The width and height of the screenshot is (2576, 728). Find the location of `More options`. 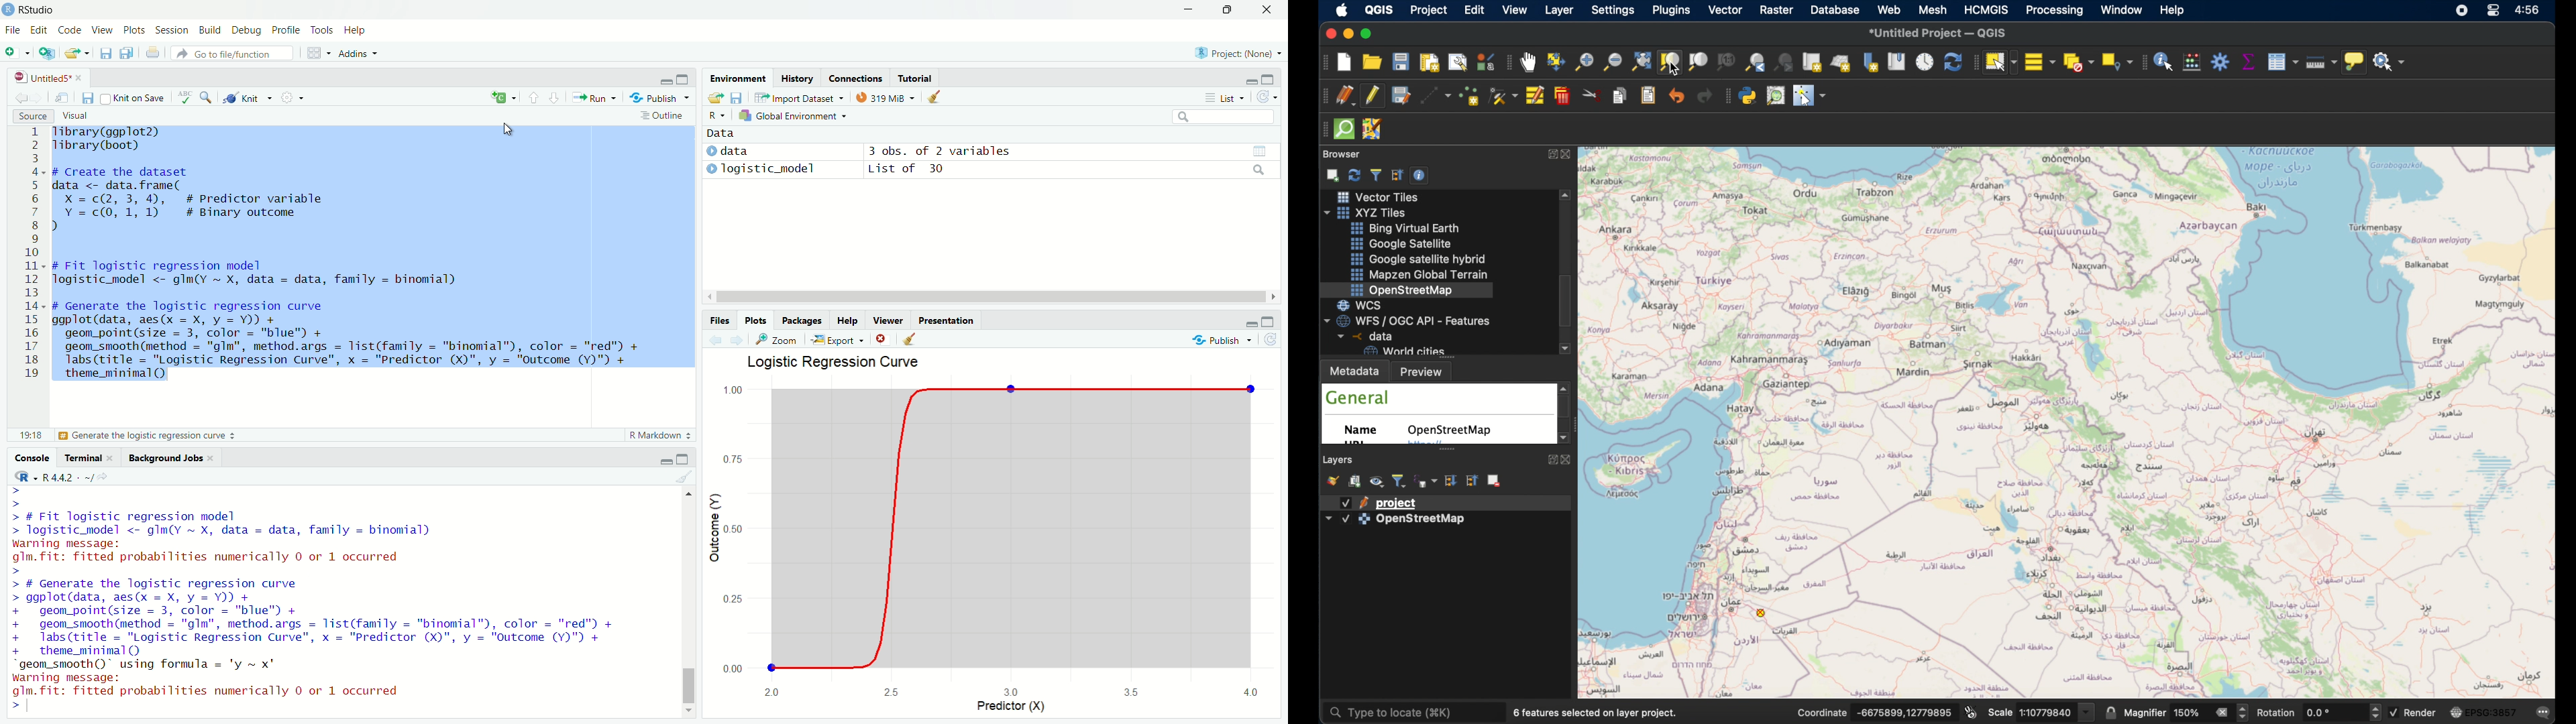

More options is located at coordinates (293, 97).